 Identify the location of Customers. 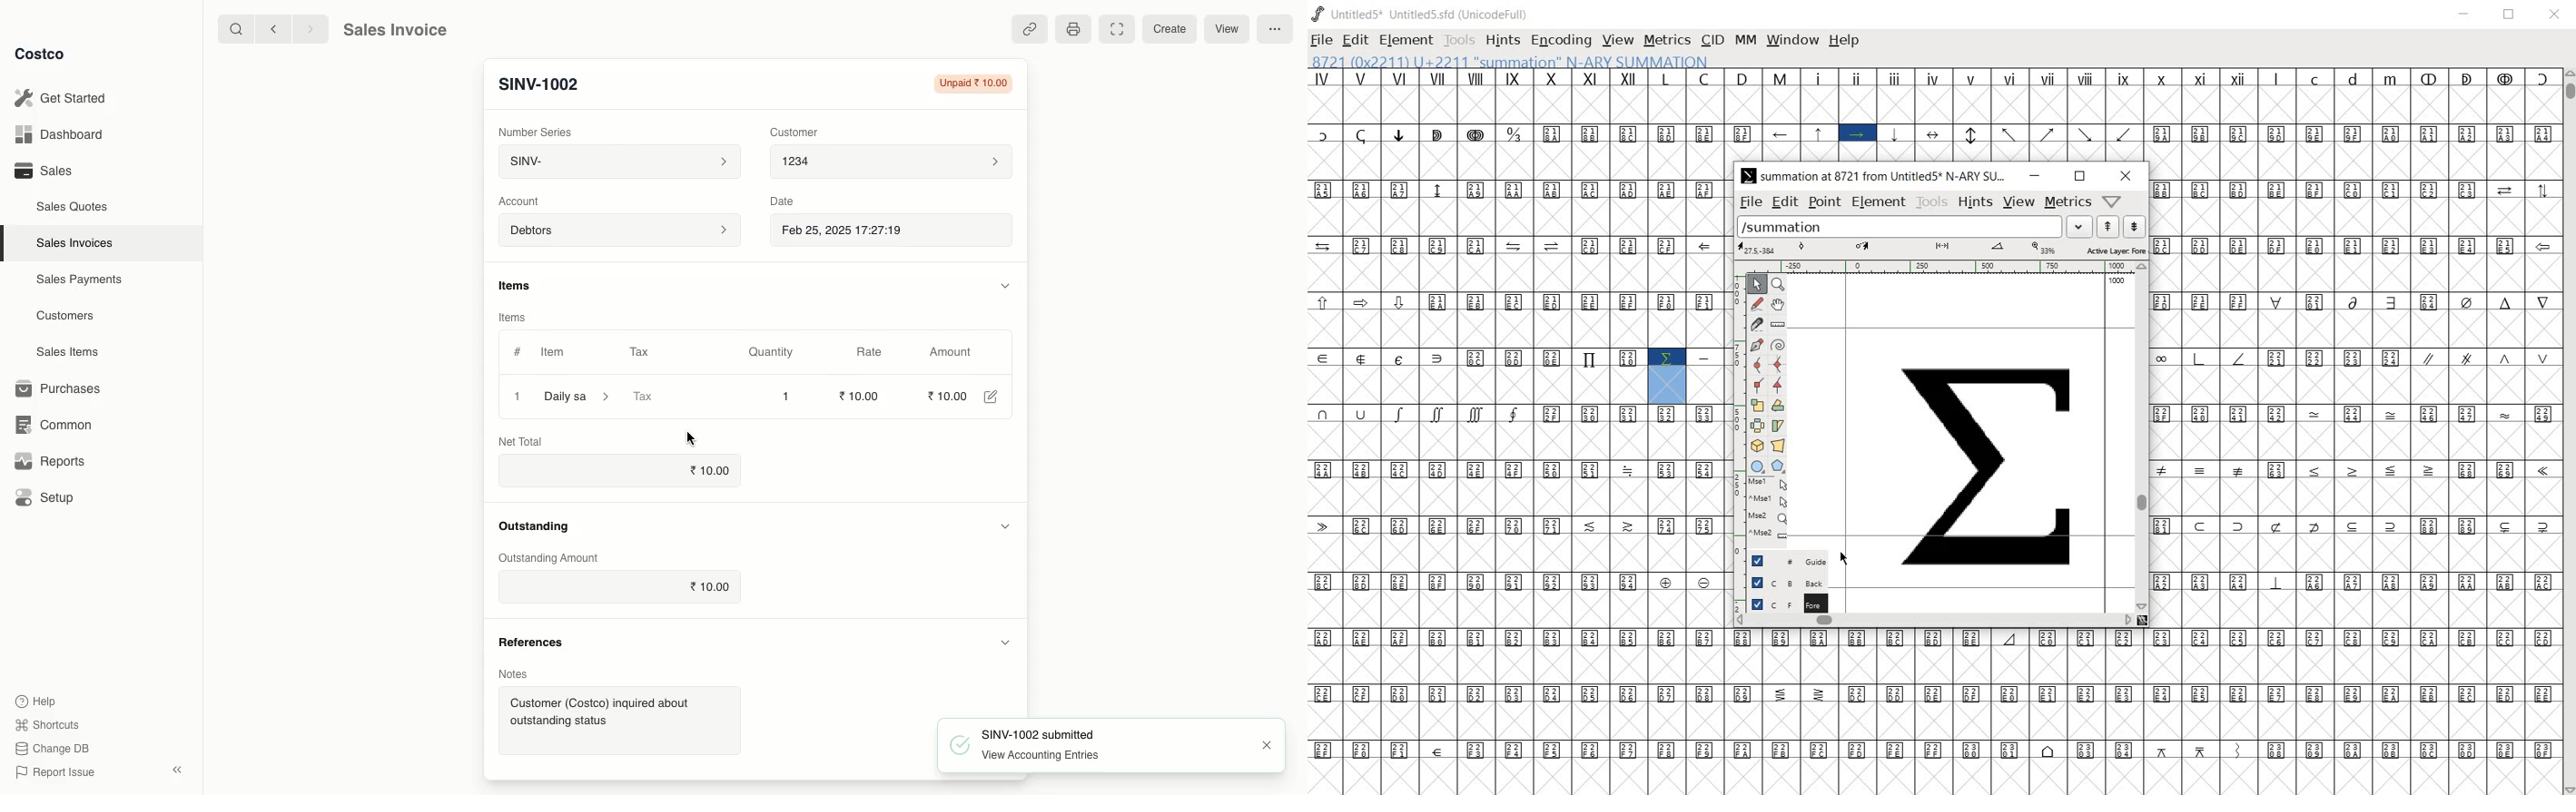
(64, 315).